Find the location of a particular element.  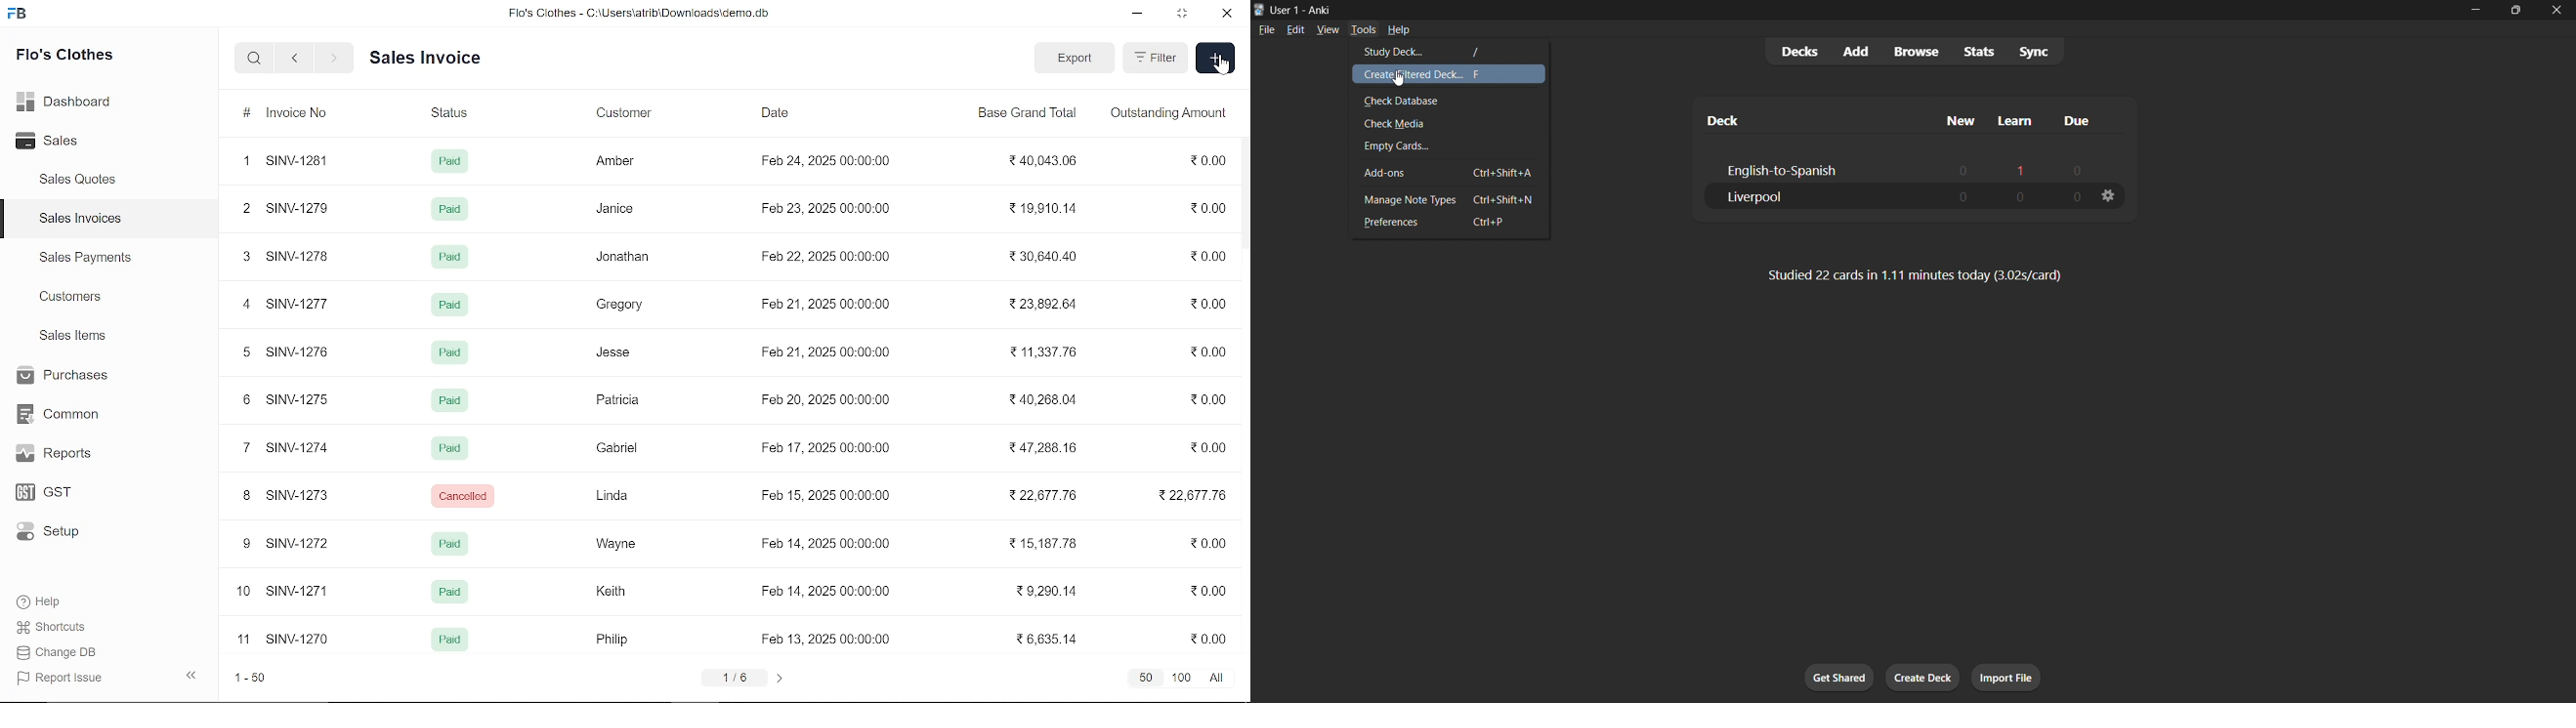

restore down is located at coordinates (1179, 15).